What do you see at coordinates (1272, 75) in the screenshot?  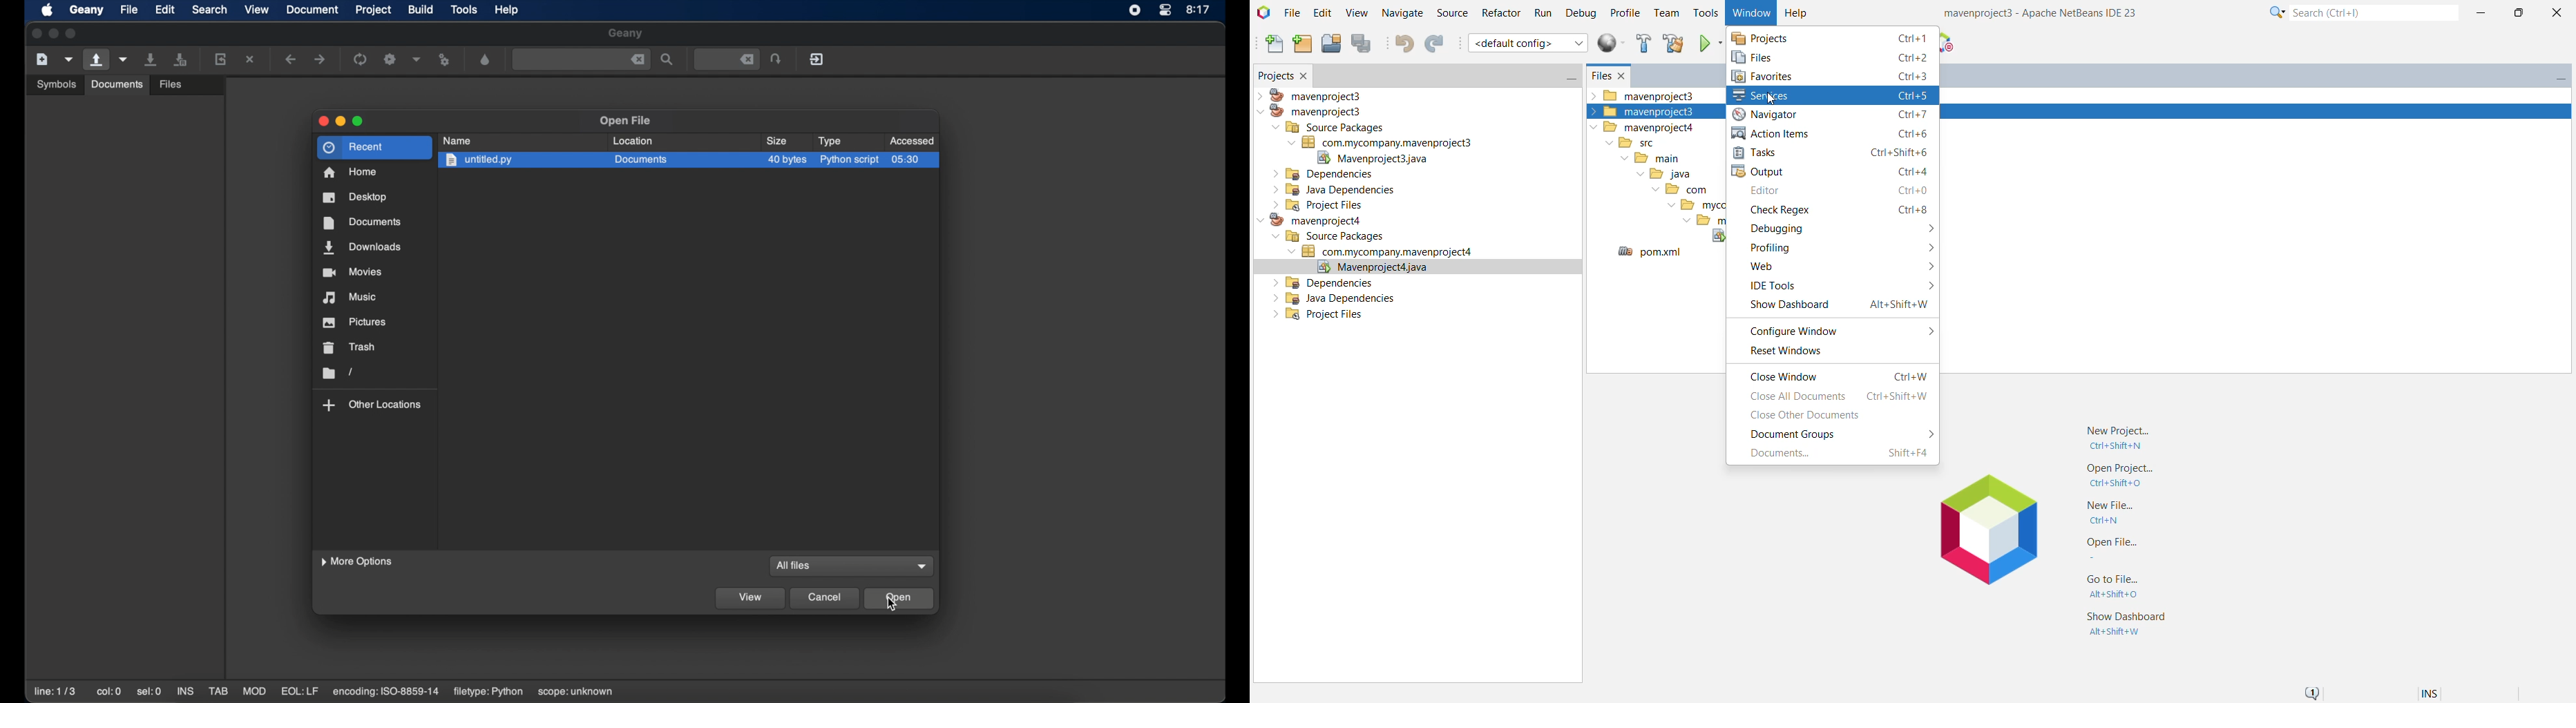 I see `Projects Window` at bounding box center [1272, 75].